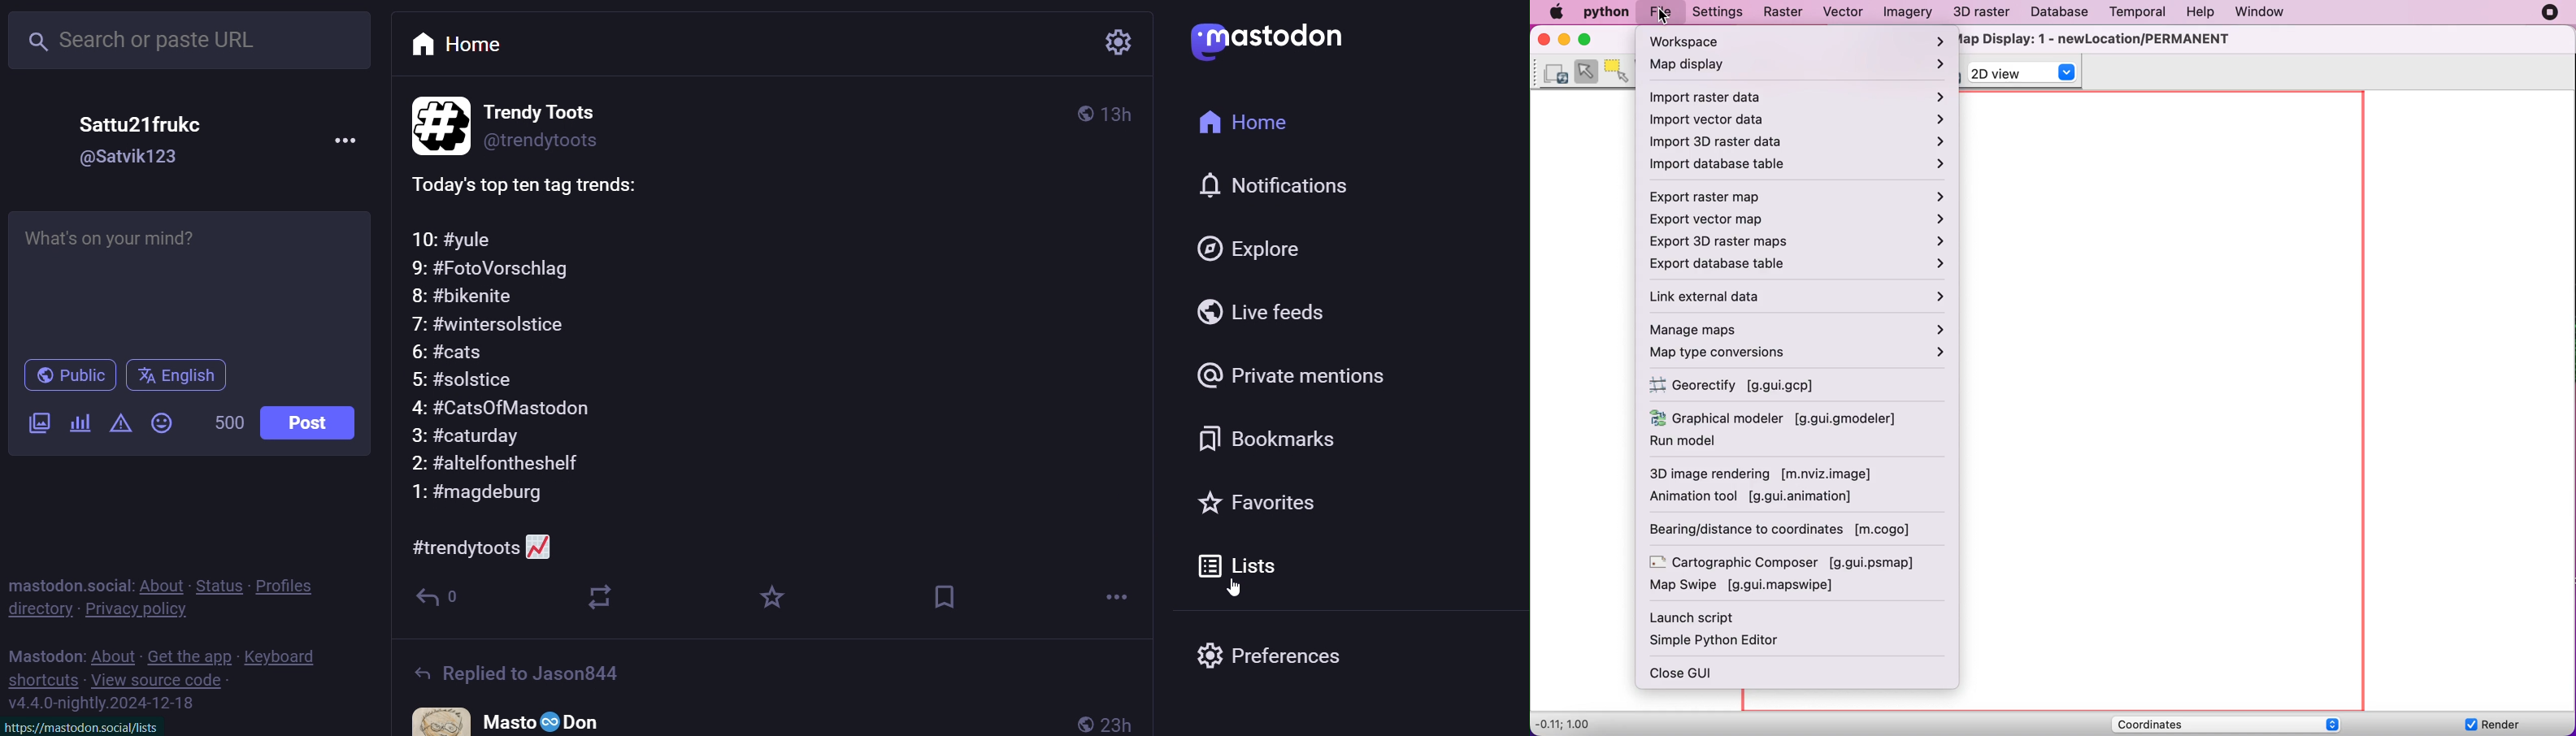 Image resolution: width=2576 pixels, height=756 pixels. I want to click on keyboard, so click(287, 656).